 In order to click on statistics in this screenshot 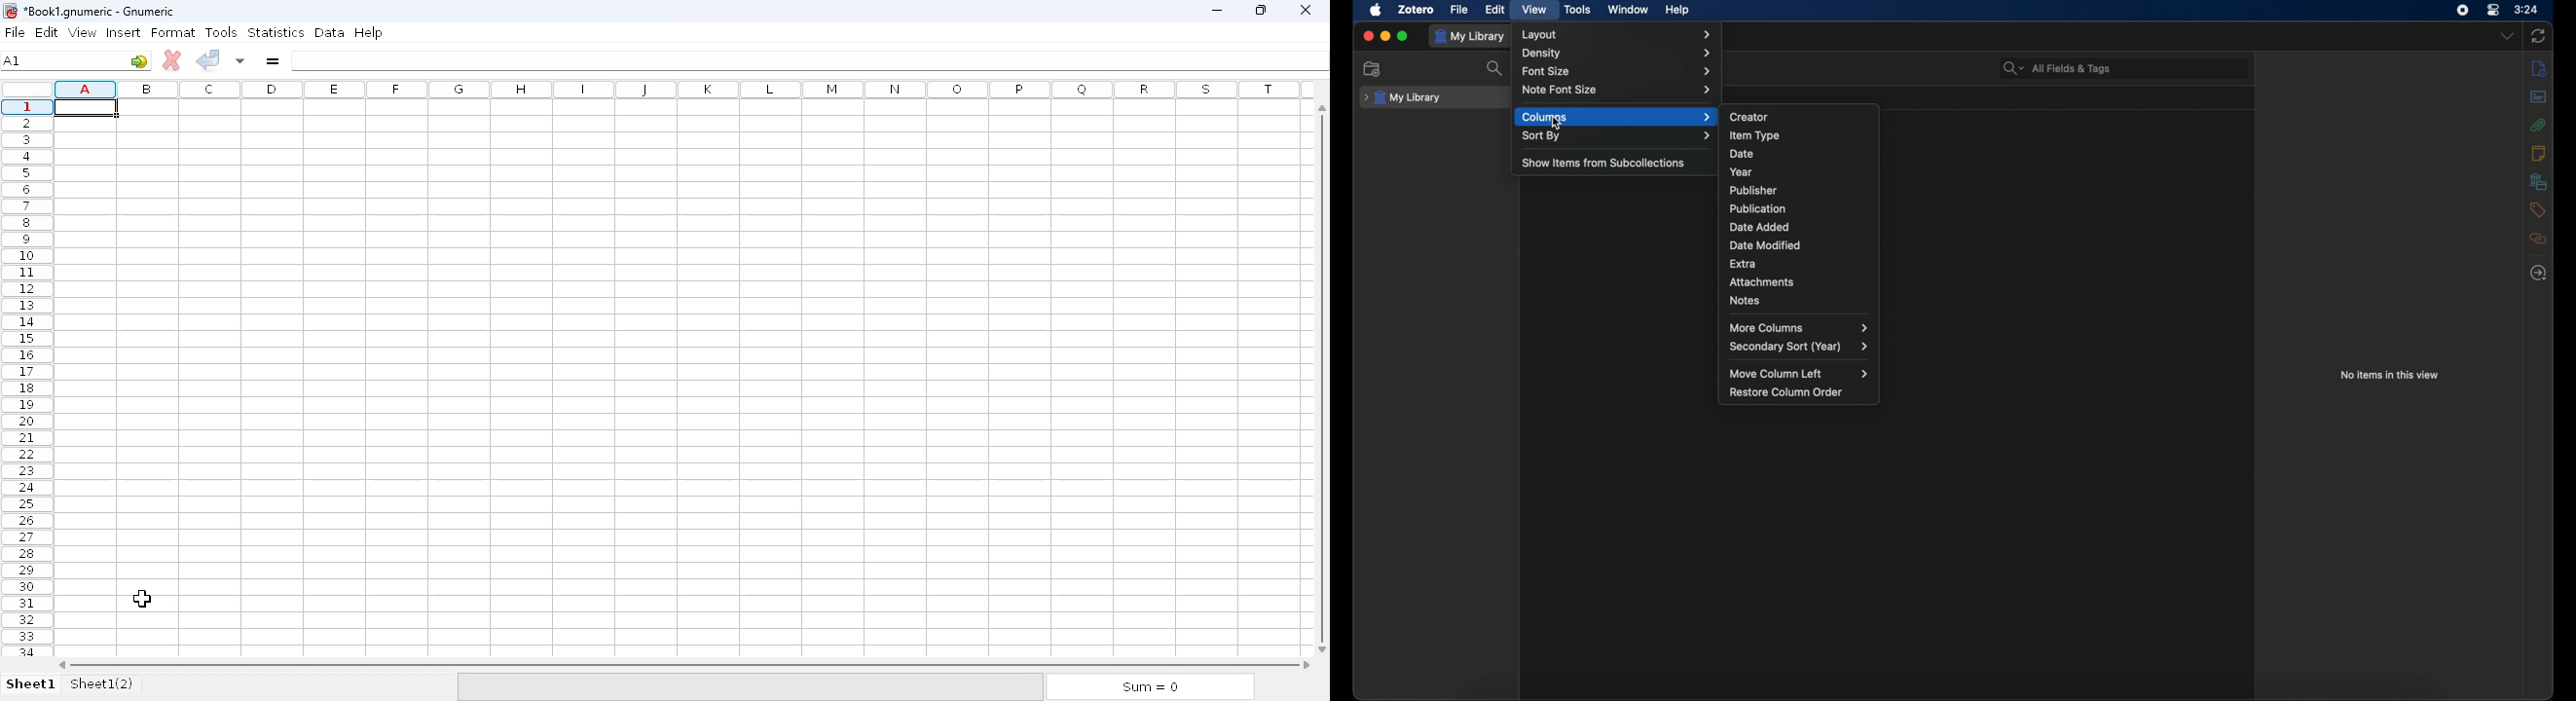, I will do `click(276, 32)`.